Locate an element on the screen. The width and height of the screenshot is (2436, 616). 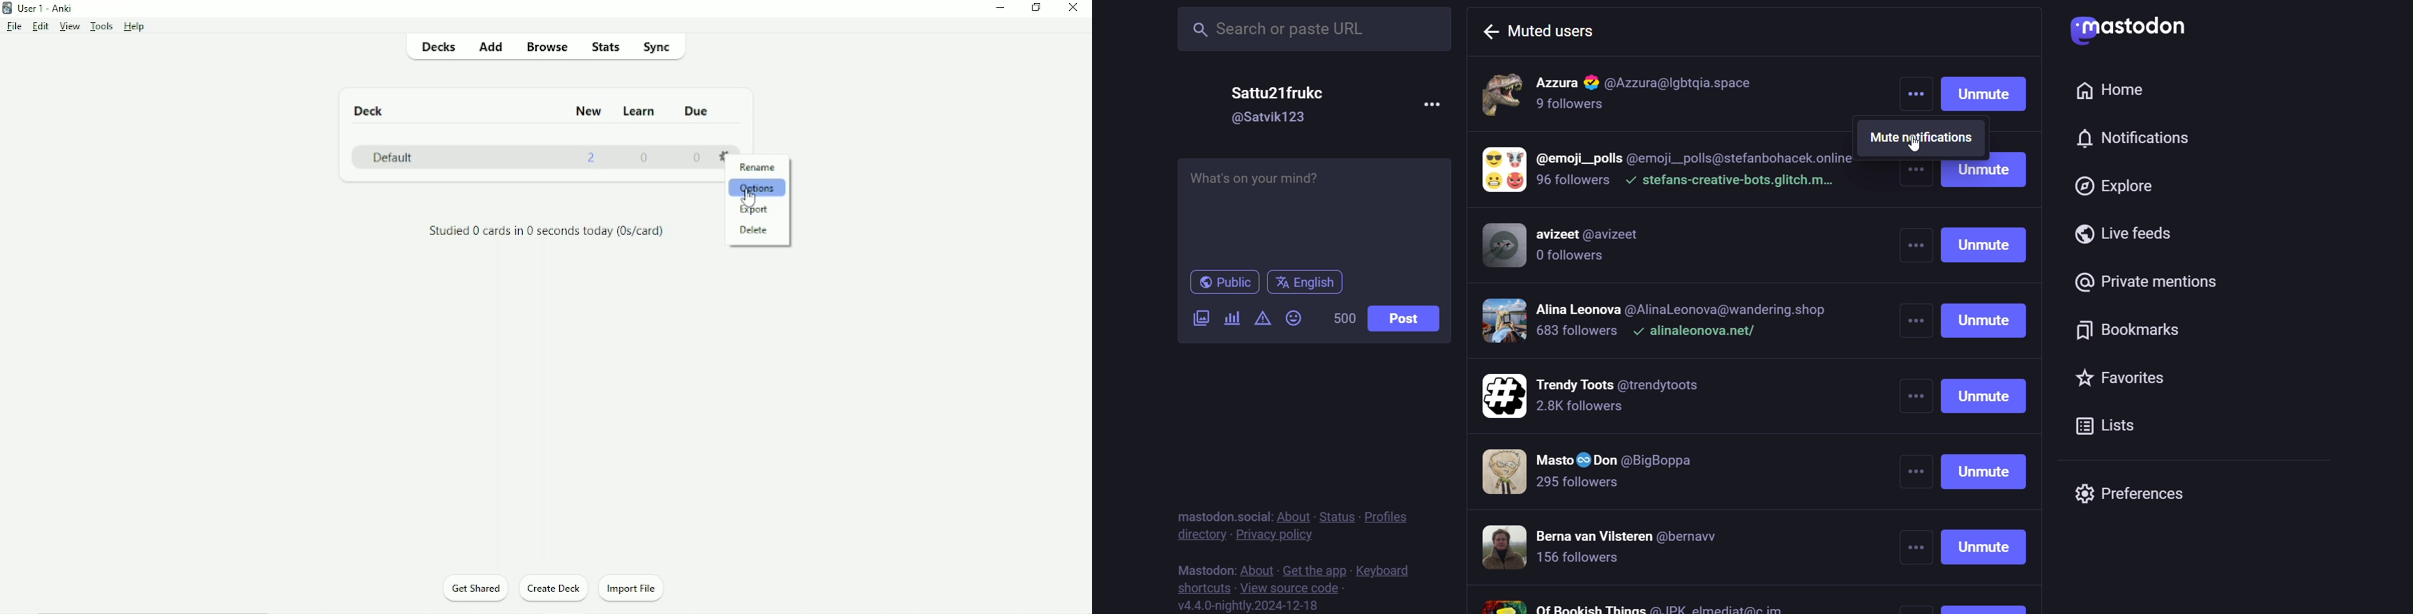
logo is located at coordinates (2127, 29).